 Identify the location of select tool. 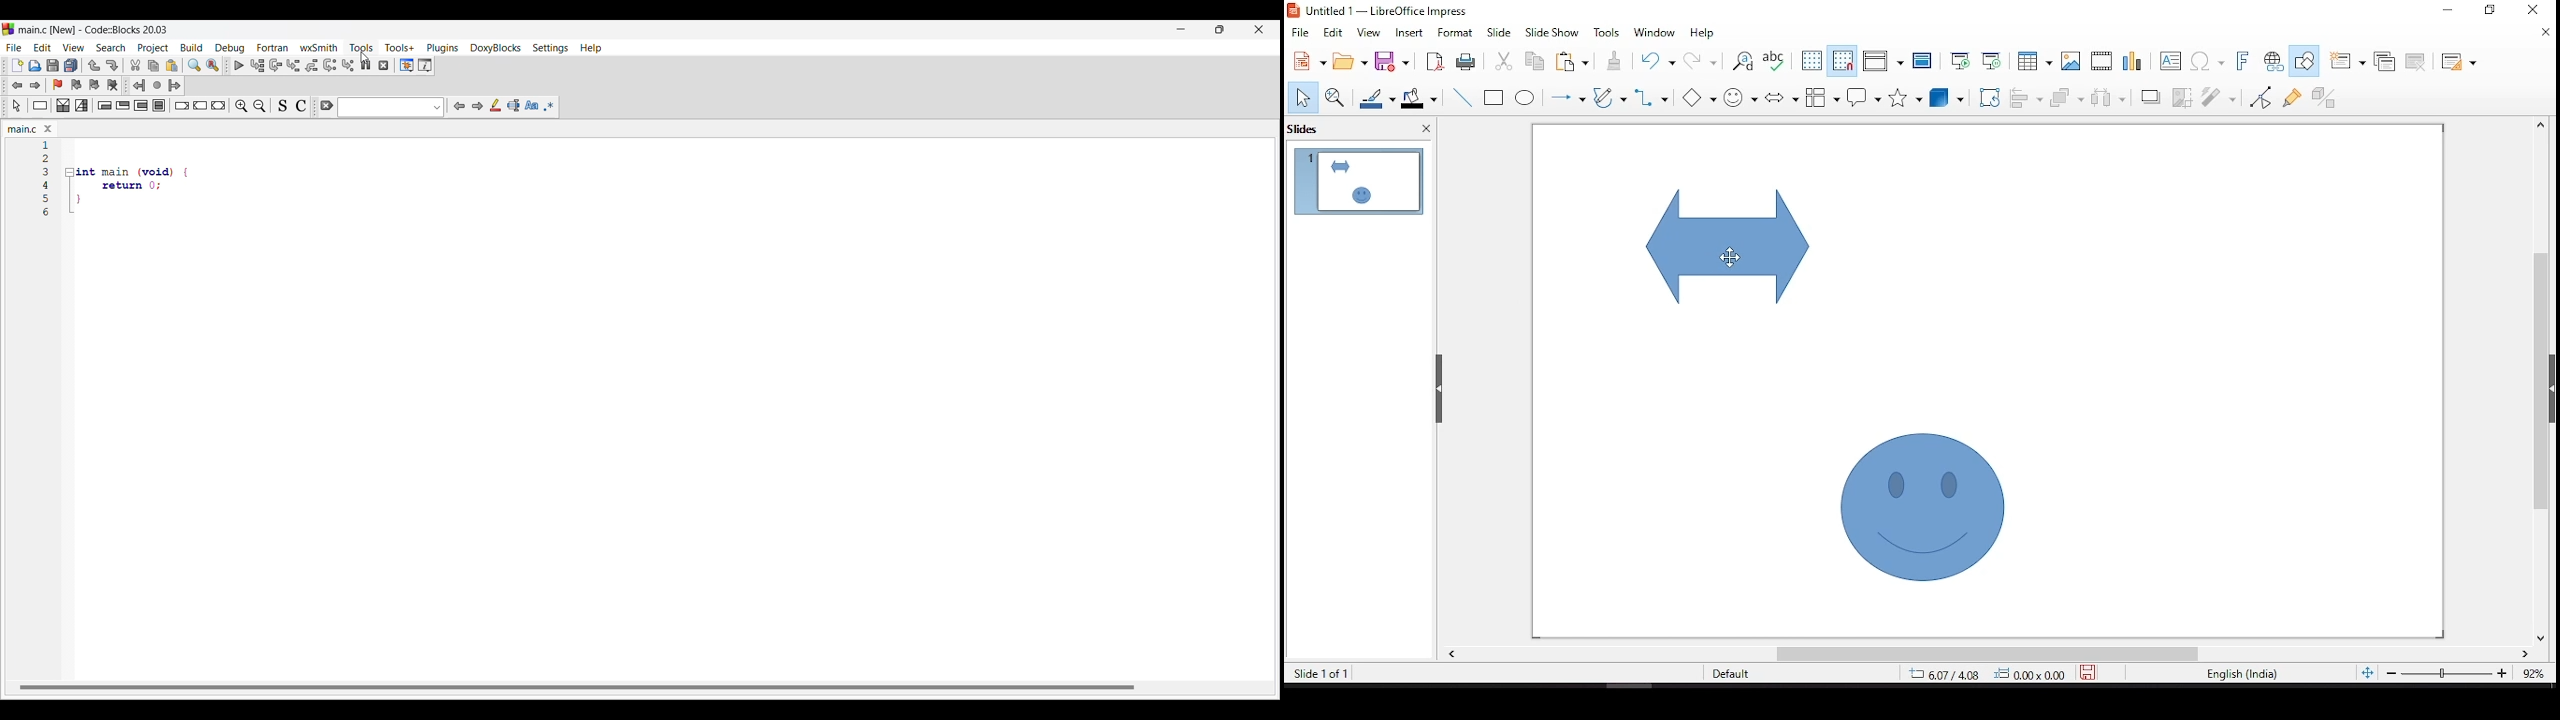
(1303, 96).